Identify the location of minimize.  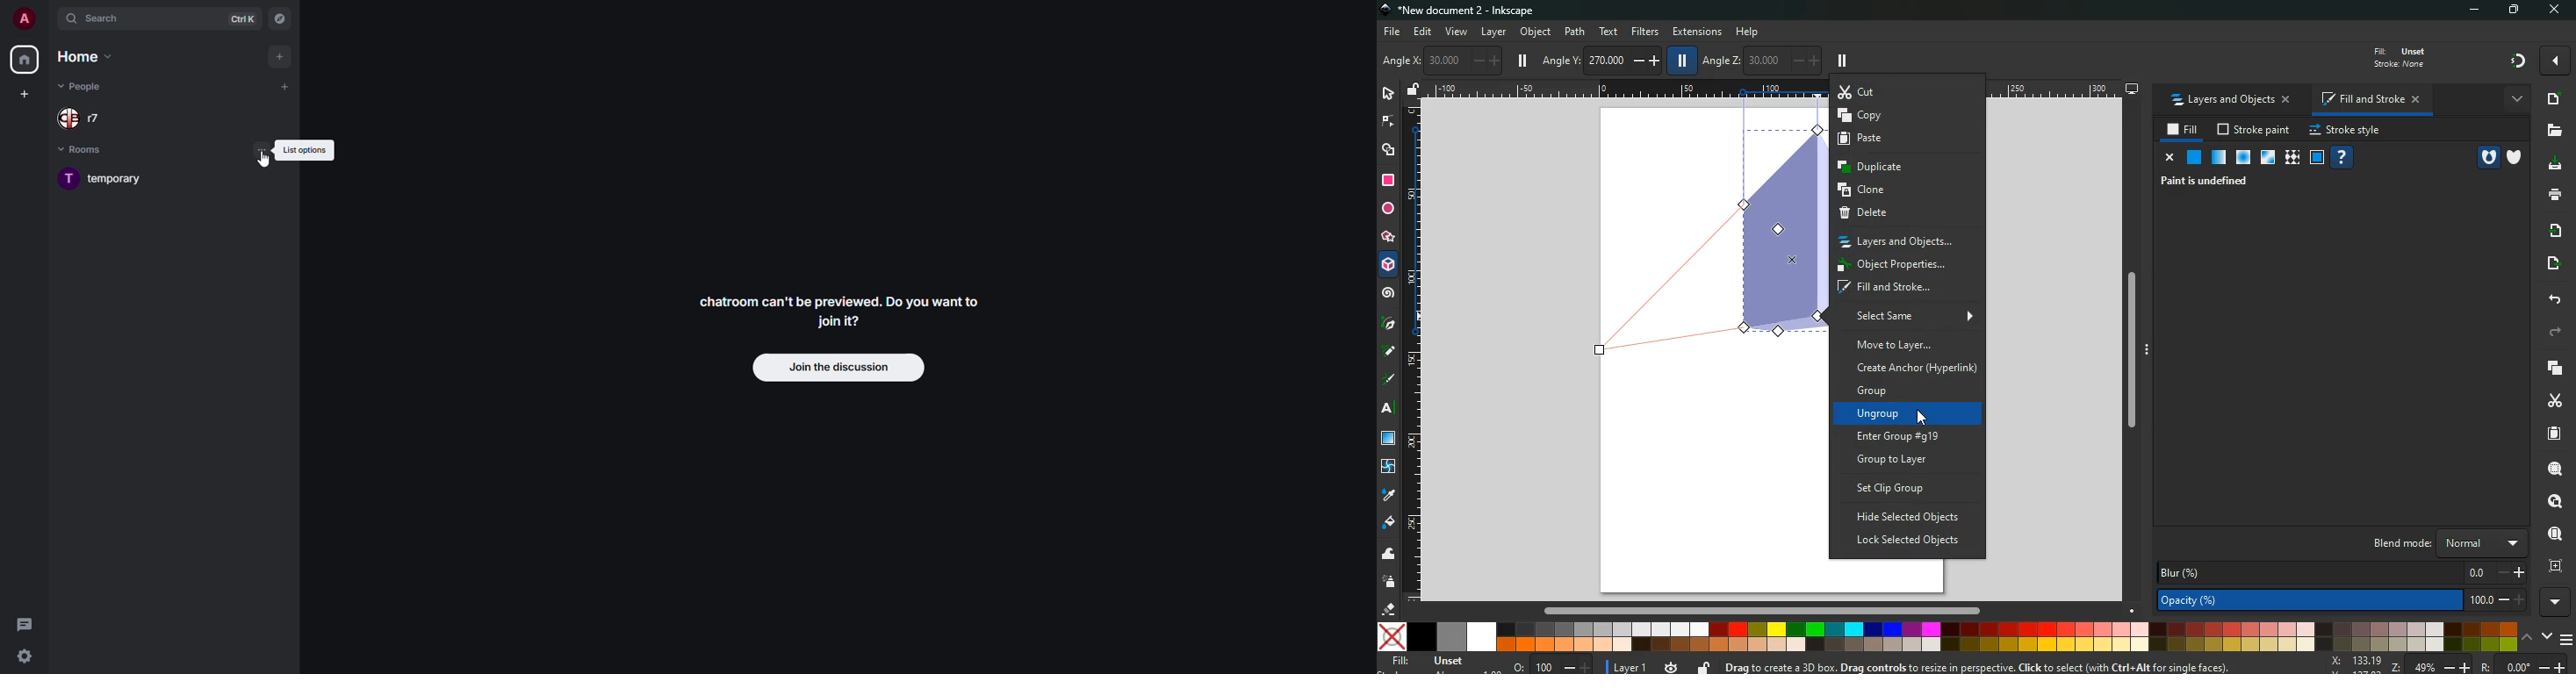
(2479, 11).